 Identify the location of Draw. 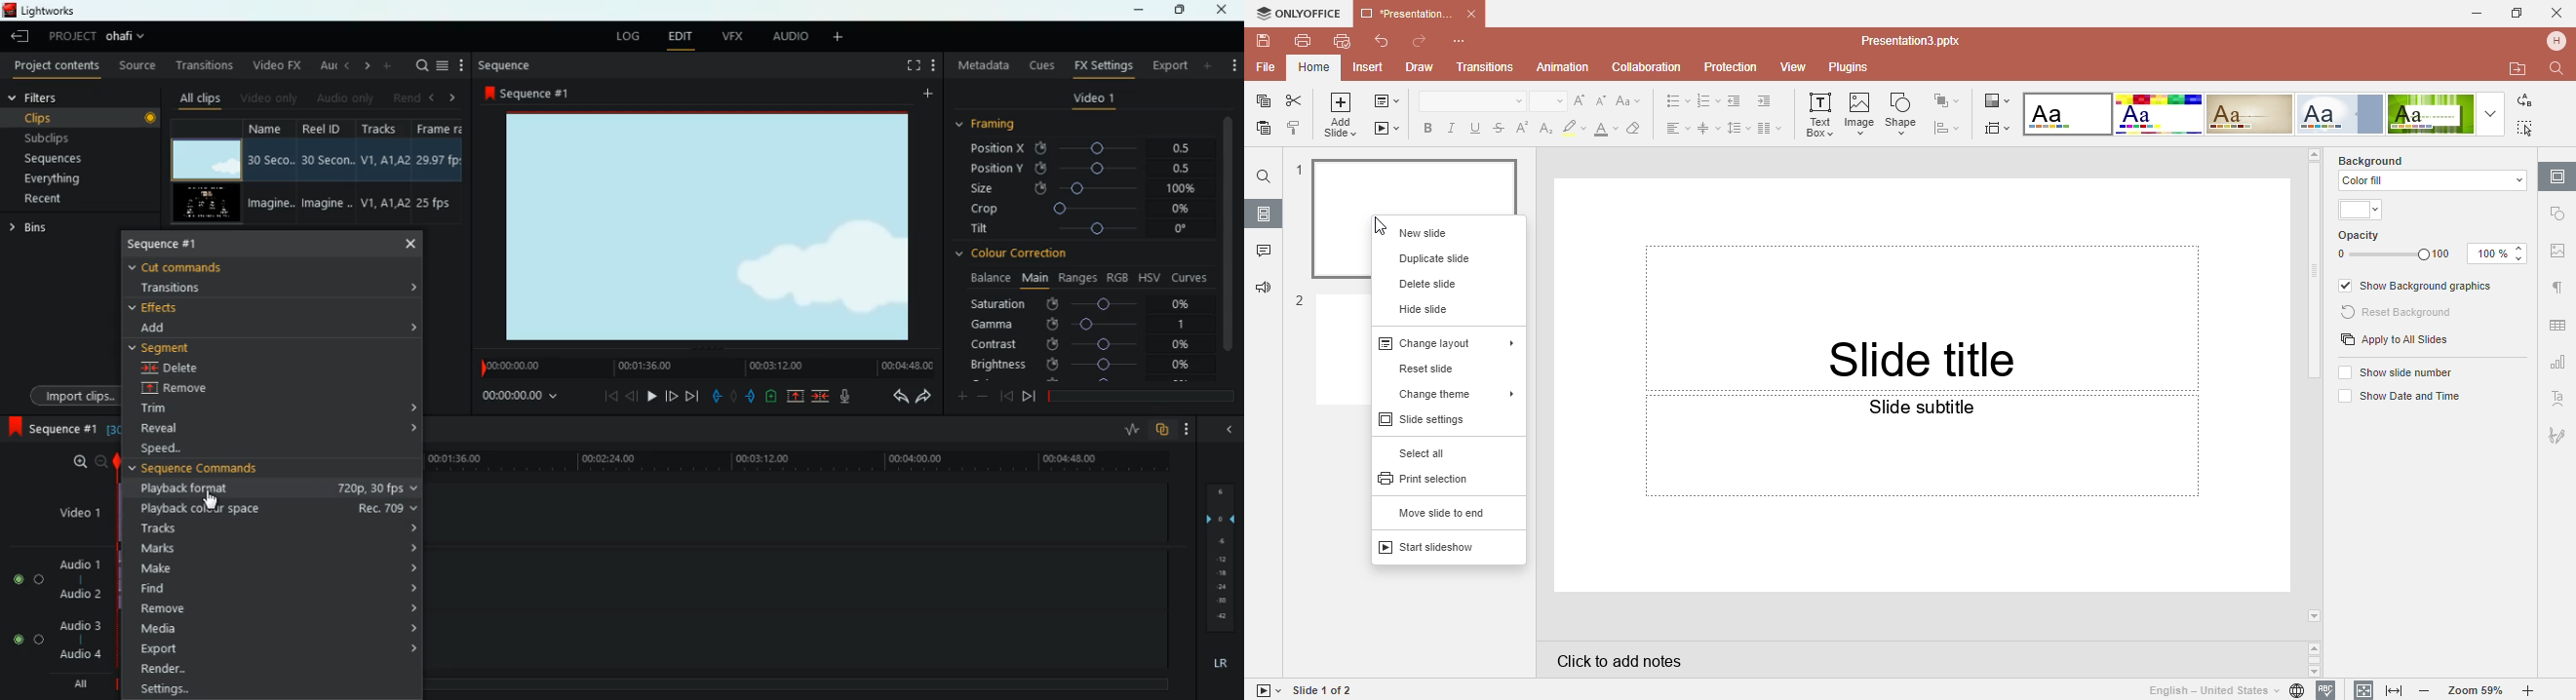
(1418, 68).